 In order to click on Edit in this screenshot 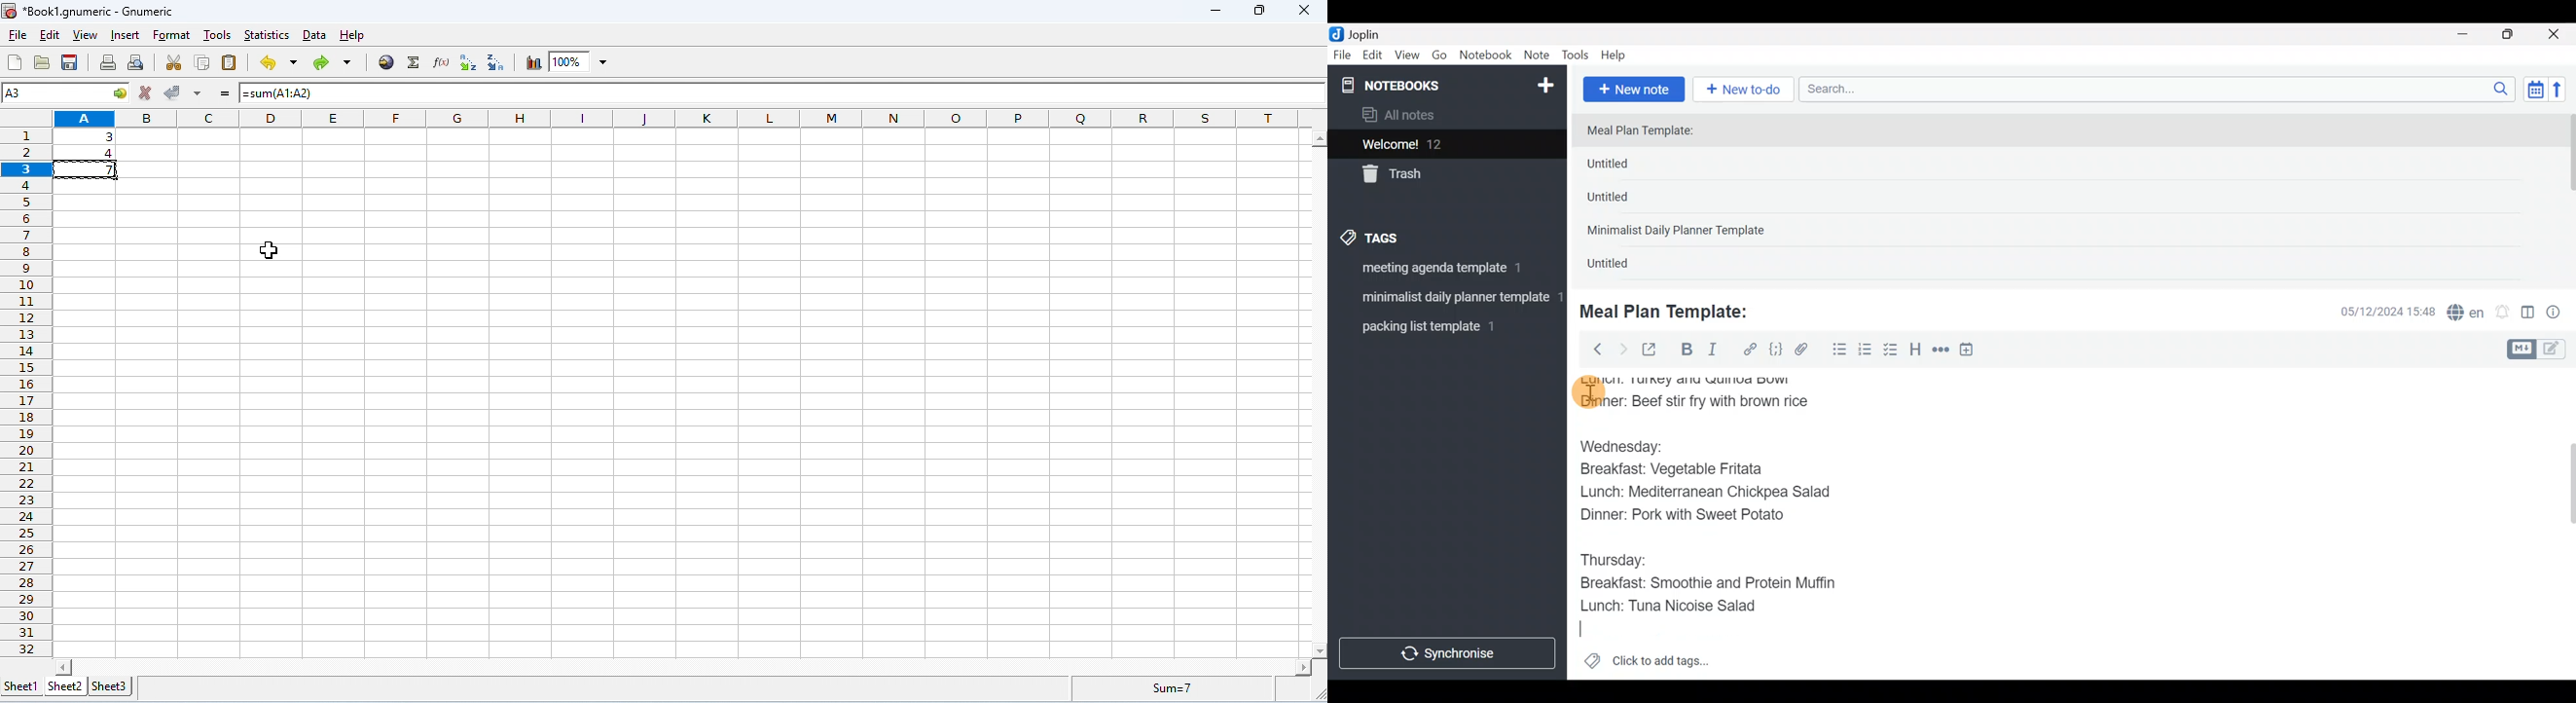, I will do `click(1373, 57)`.